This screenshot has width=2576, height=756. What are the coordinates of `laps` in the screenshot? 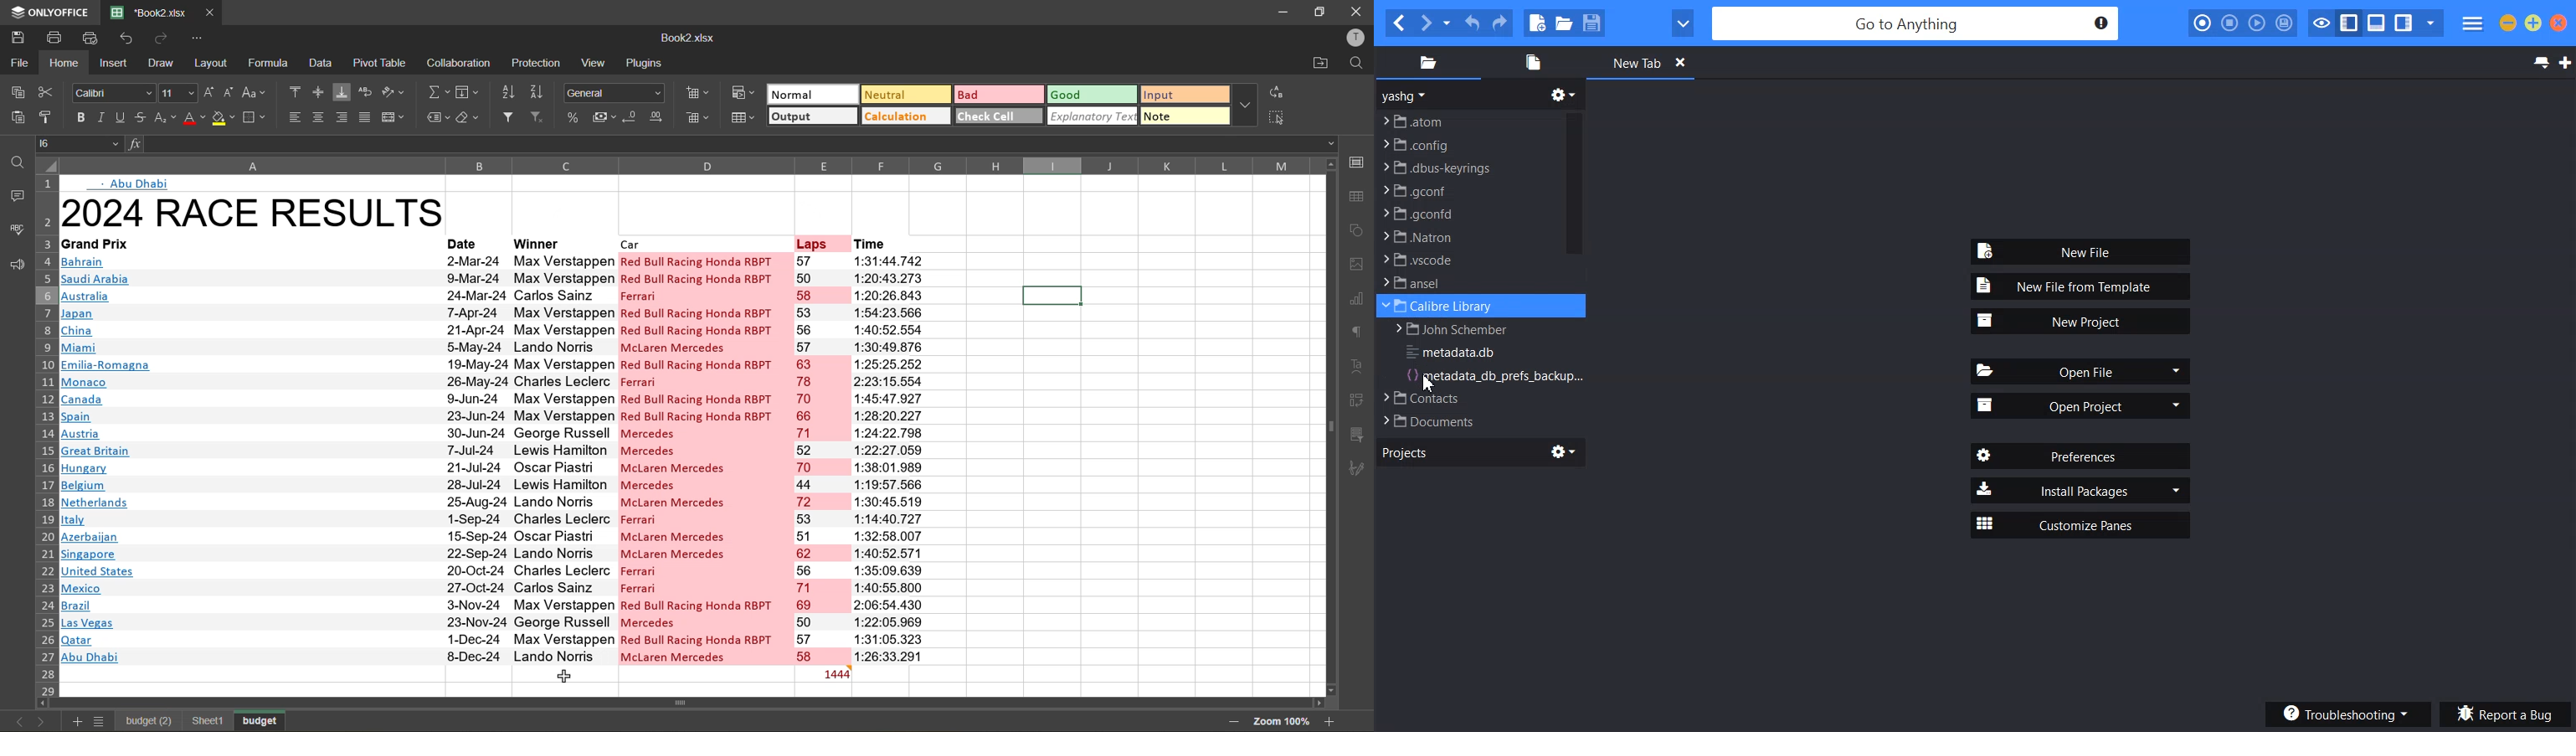 It's located at (821, 458).